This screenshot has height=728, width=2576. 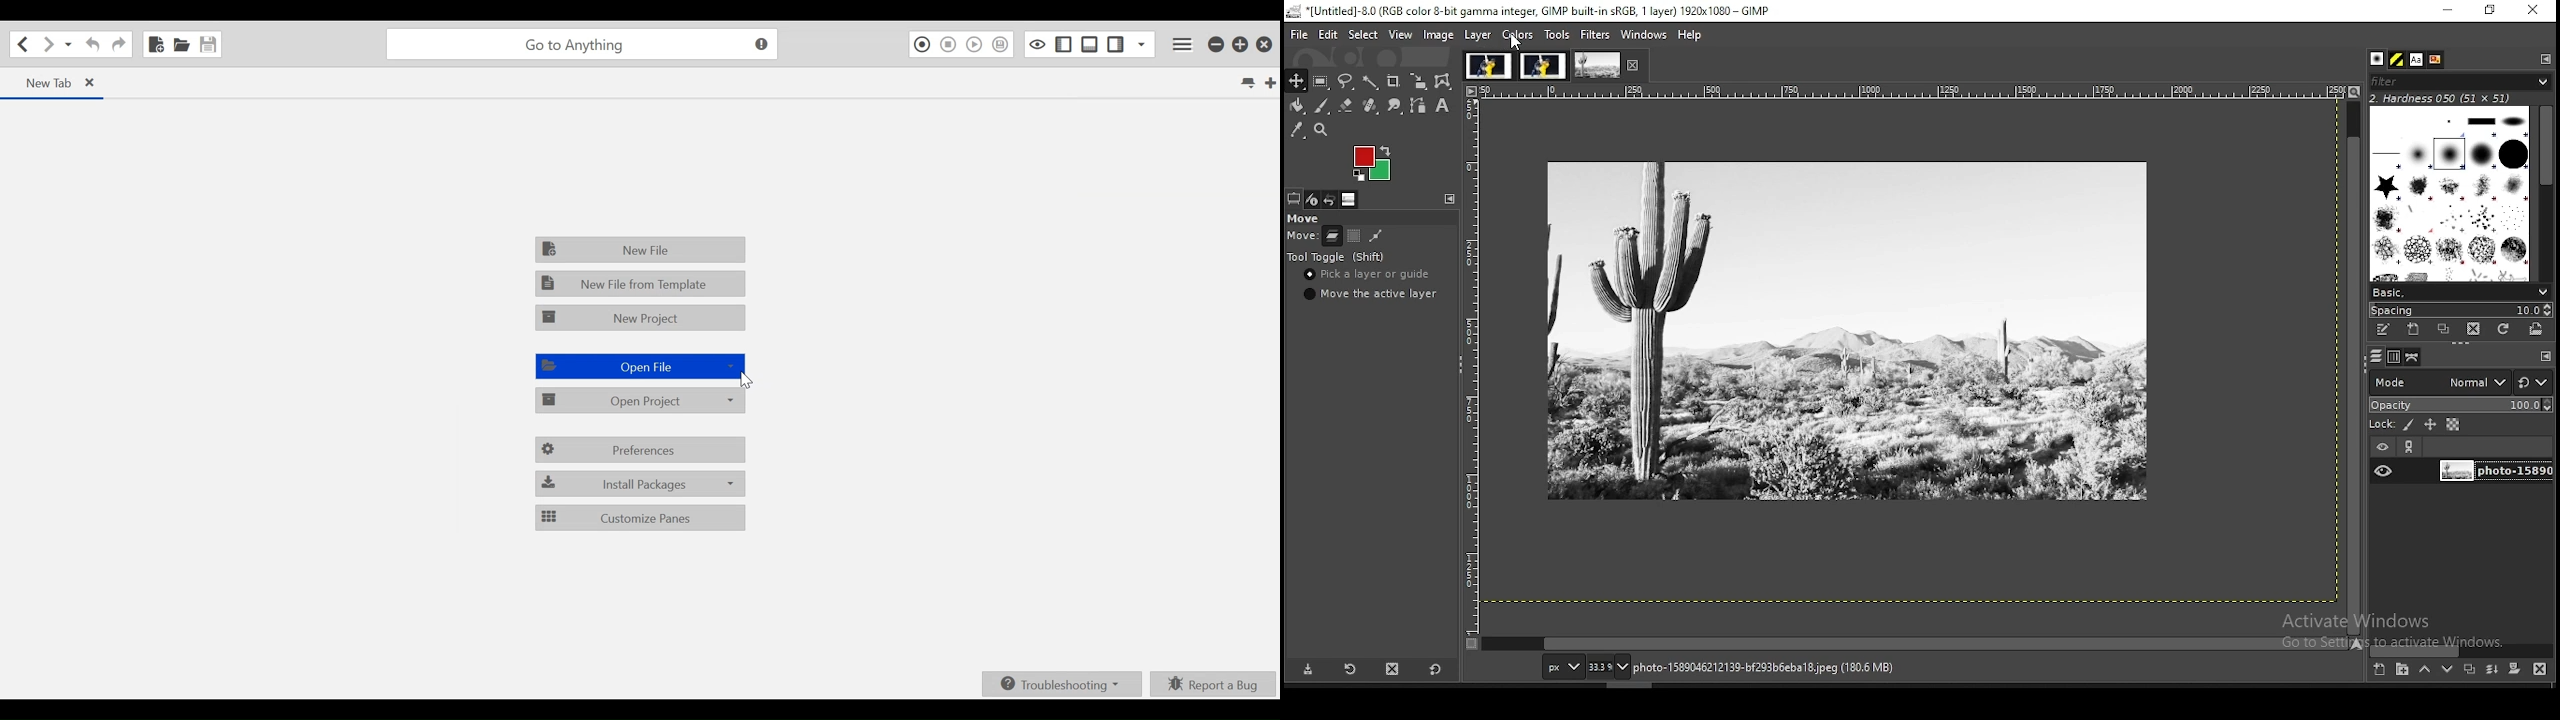 I want to click on select, so click(x=1364, y=35).